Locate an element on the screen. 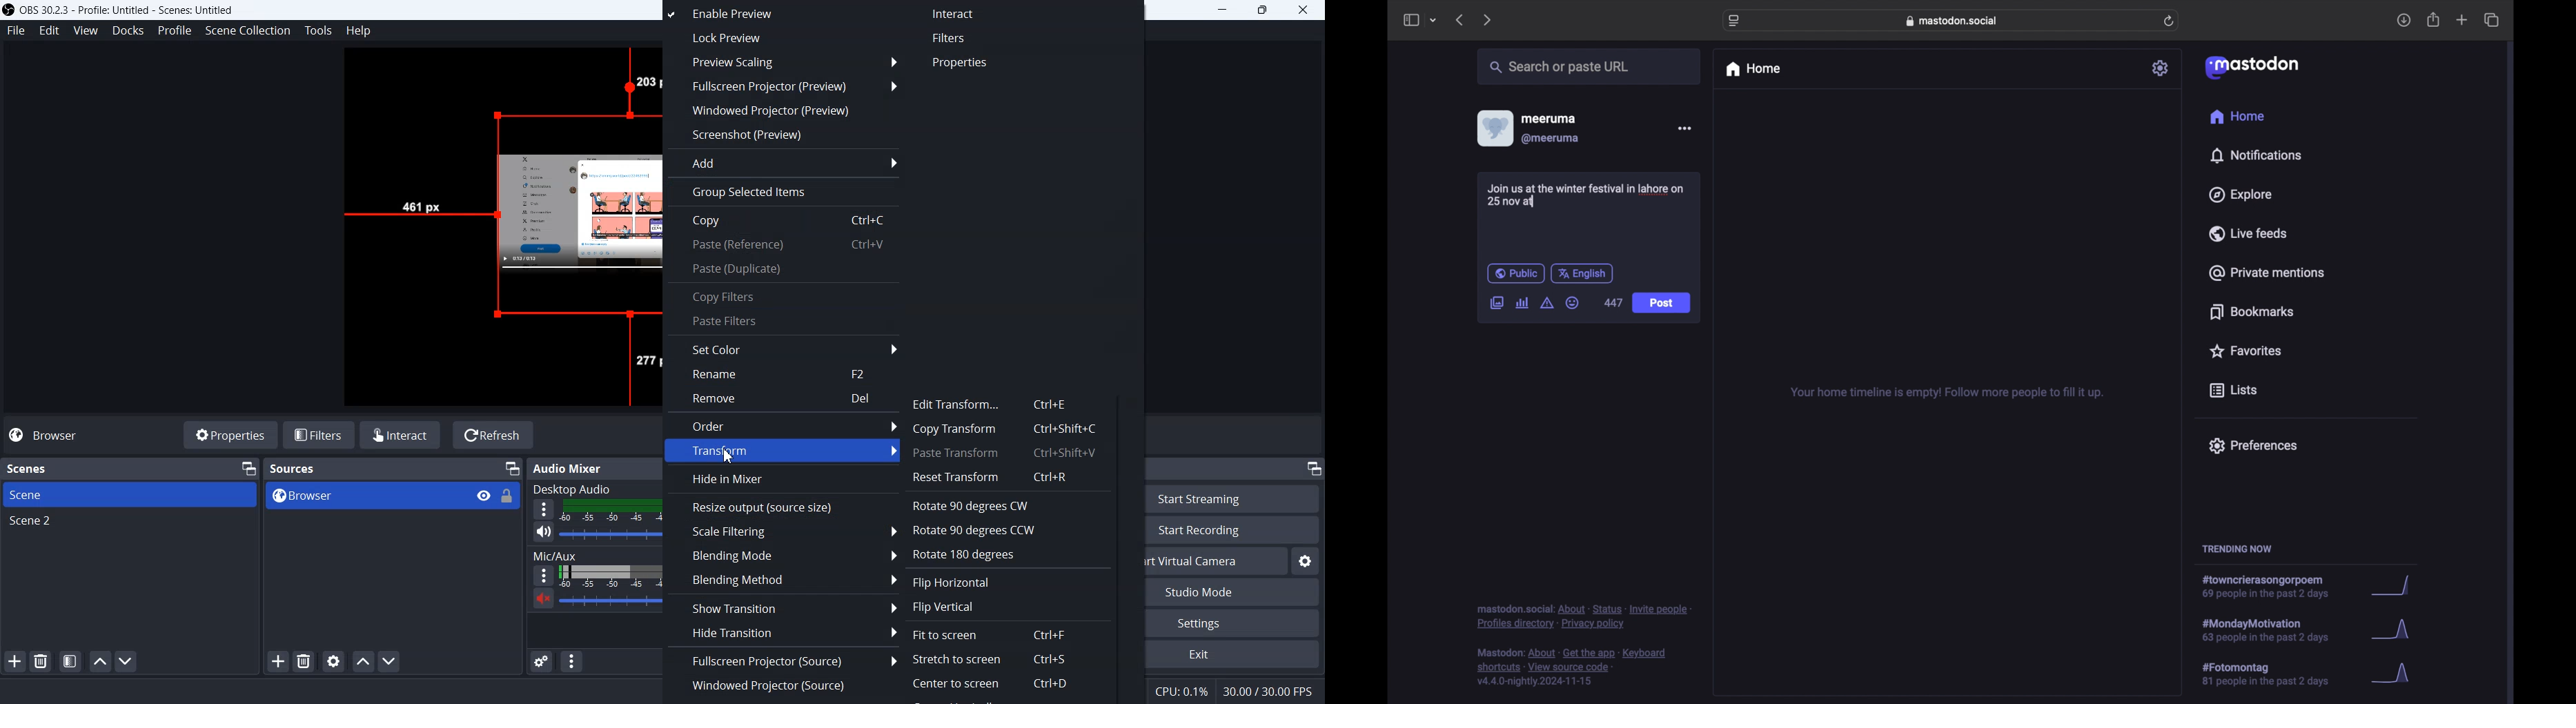 The image size is (2576, 728). Minimize is located at coordinates (1312, 468).